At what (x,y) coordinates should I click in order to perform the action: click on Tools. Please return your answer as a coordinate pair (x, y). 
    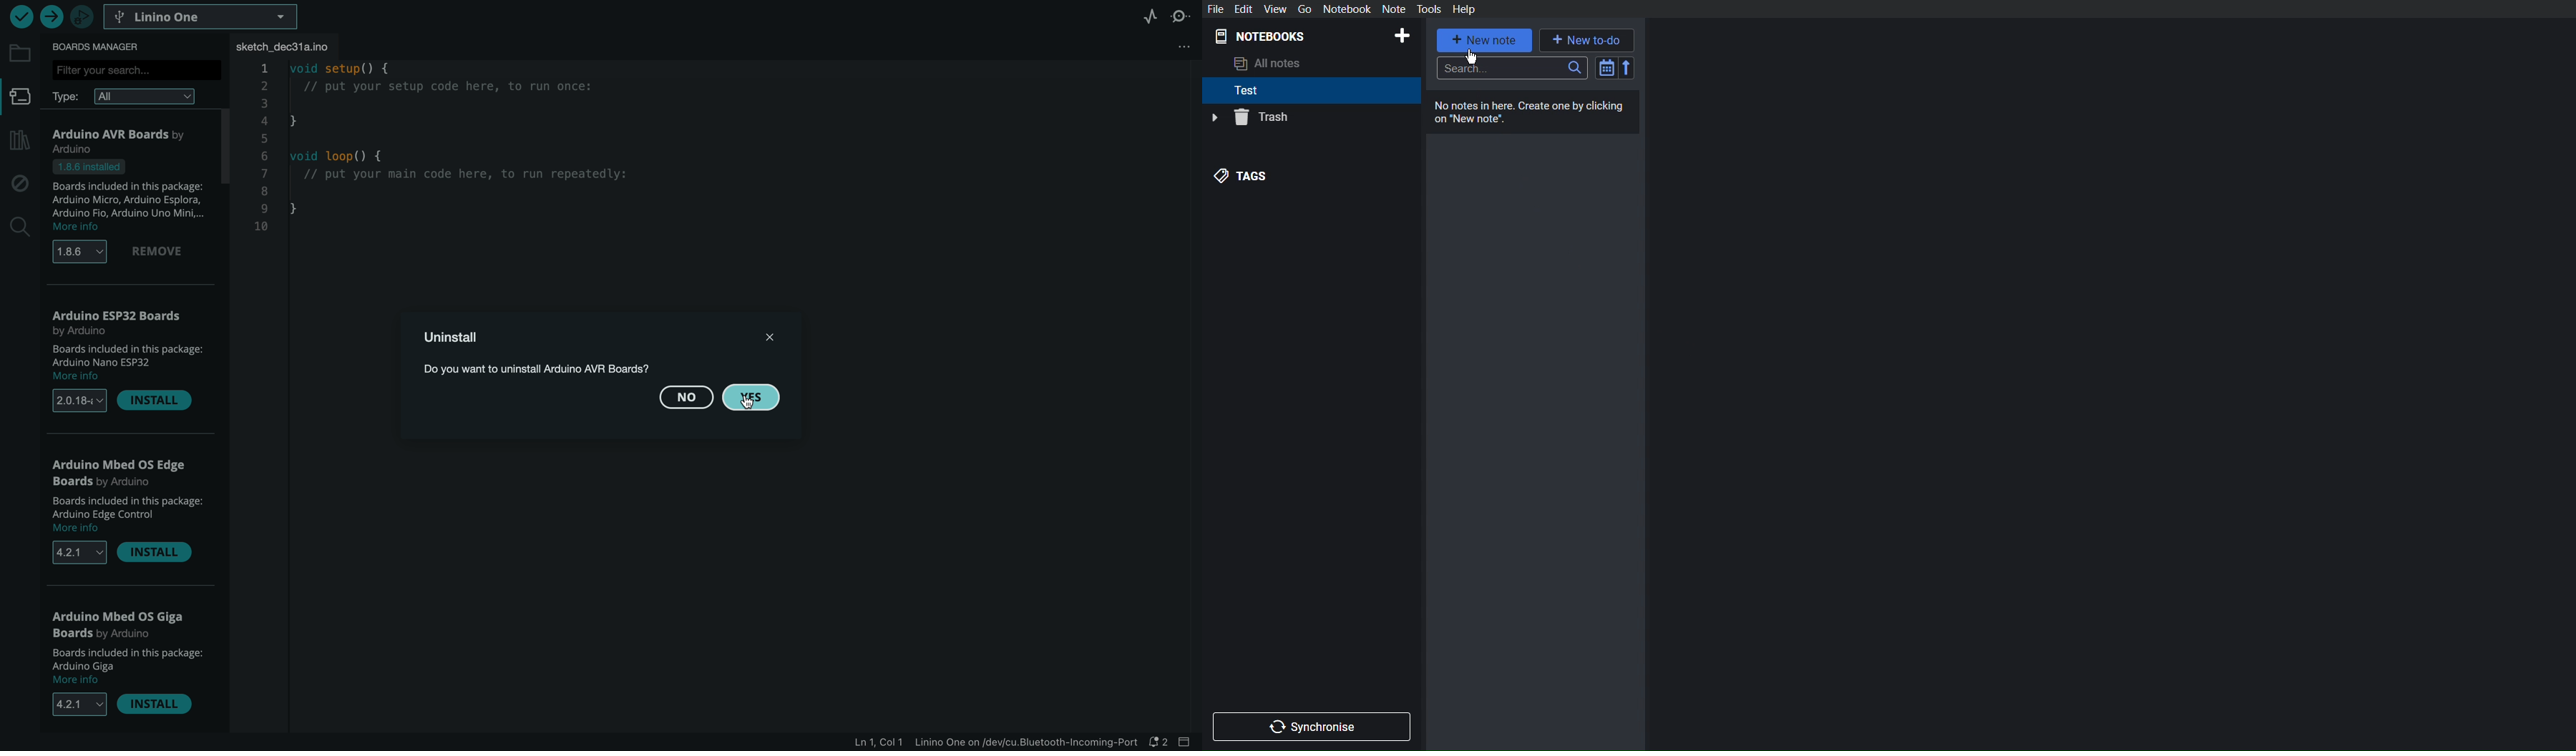
    Looking at the image, I should click on (1430, 9).